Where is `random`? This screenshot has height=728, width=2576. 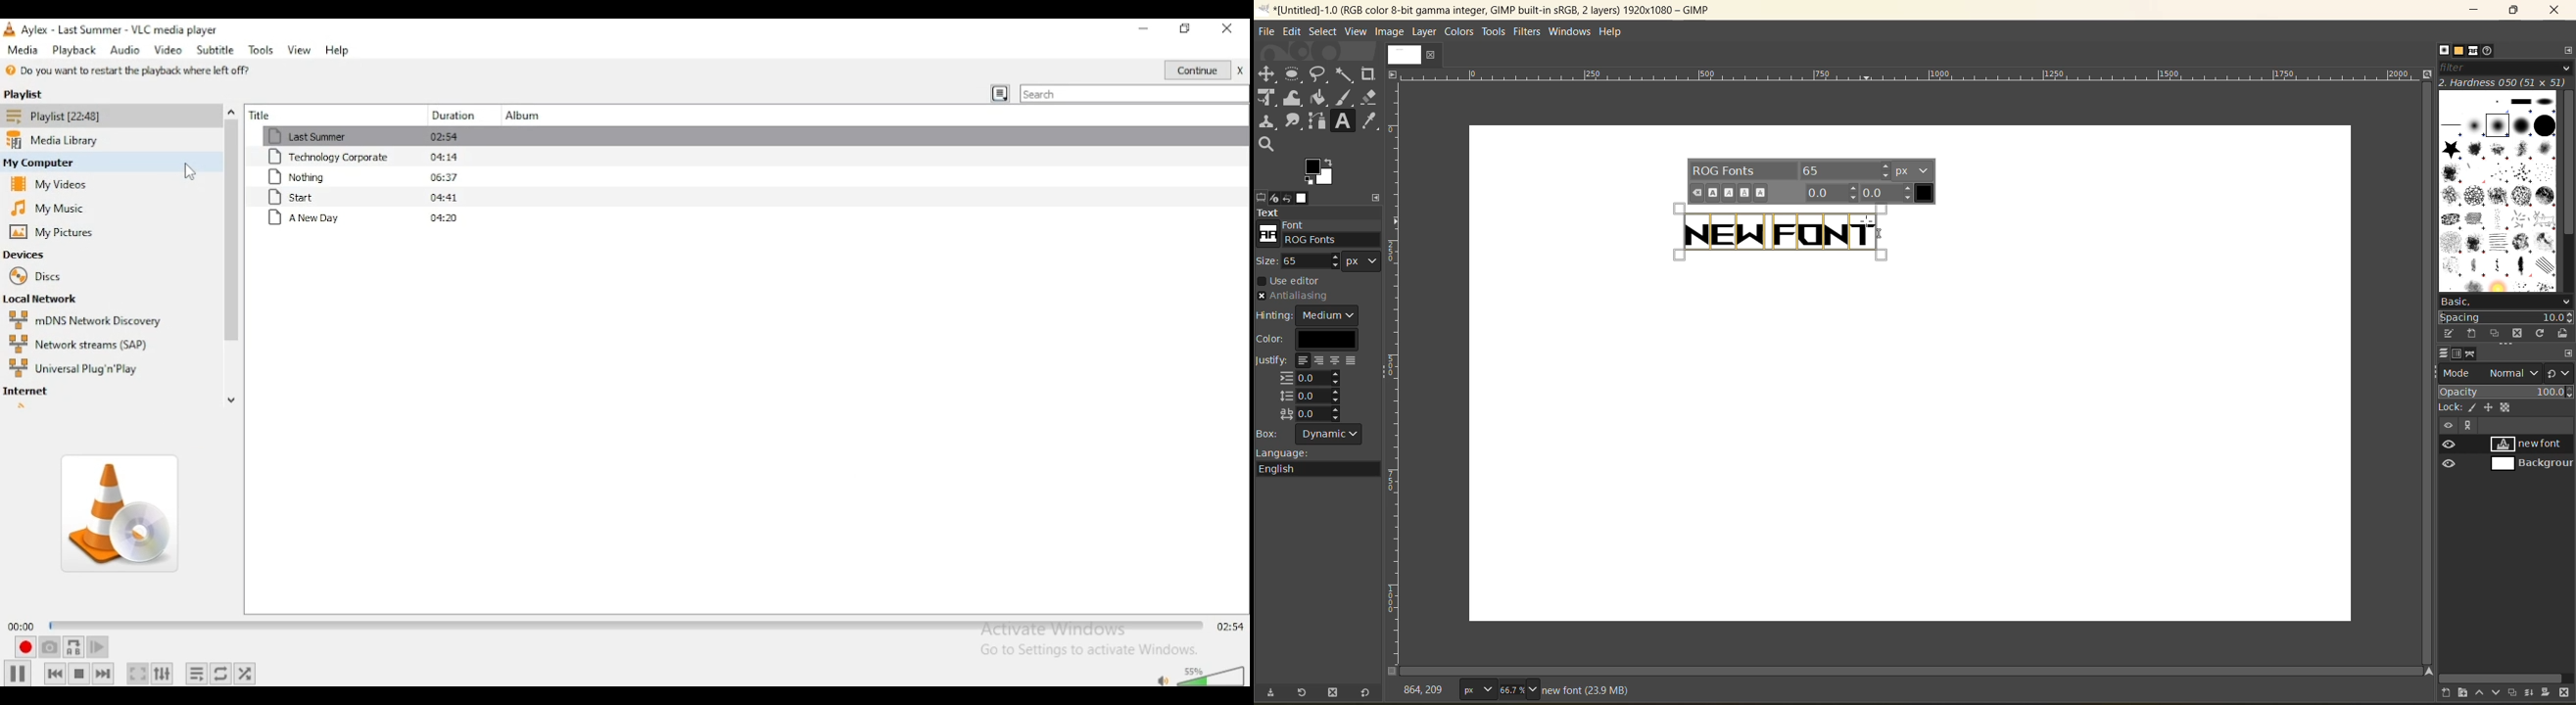 random is located at coordinates (249, 672).